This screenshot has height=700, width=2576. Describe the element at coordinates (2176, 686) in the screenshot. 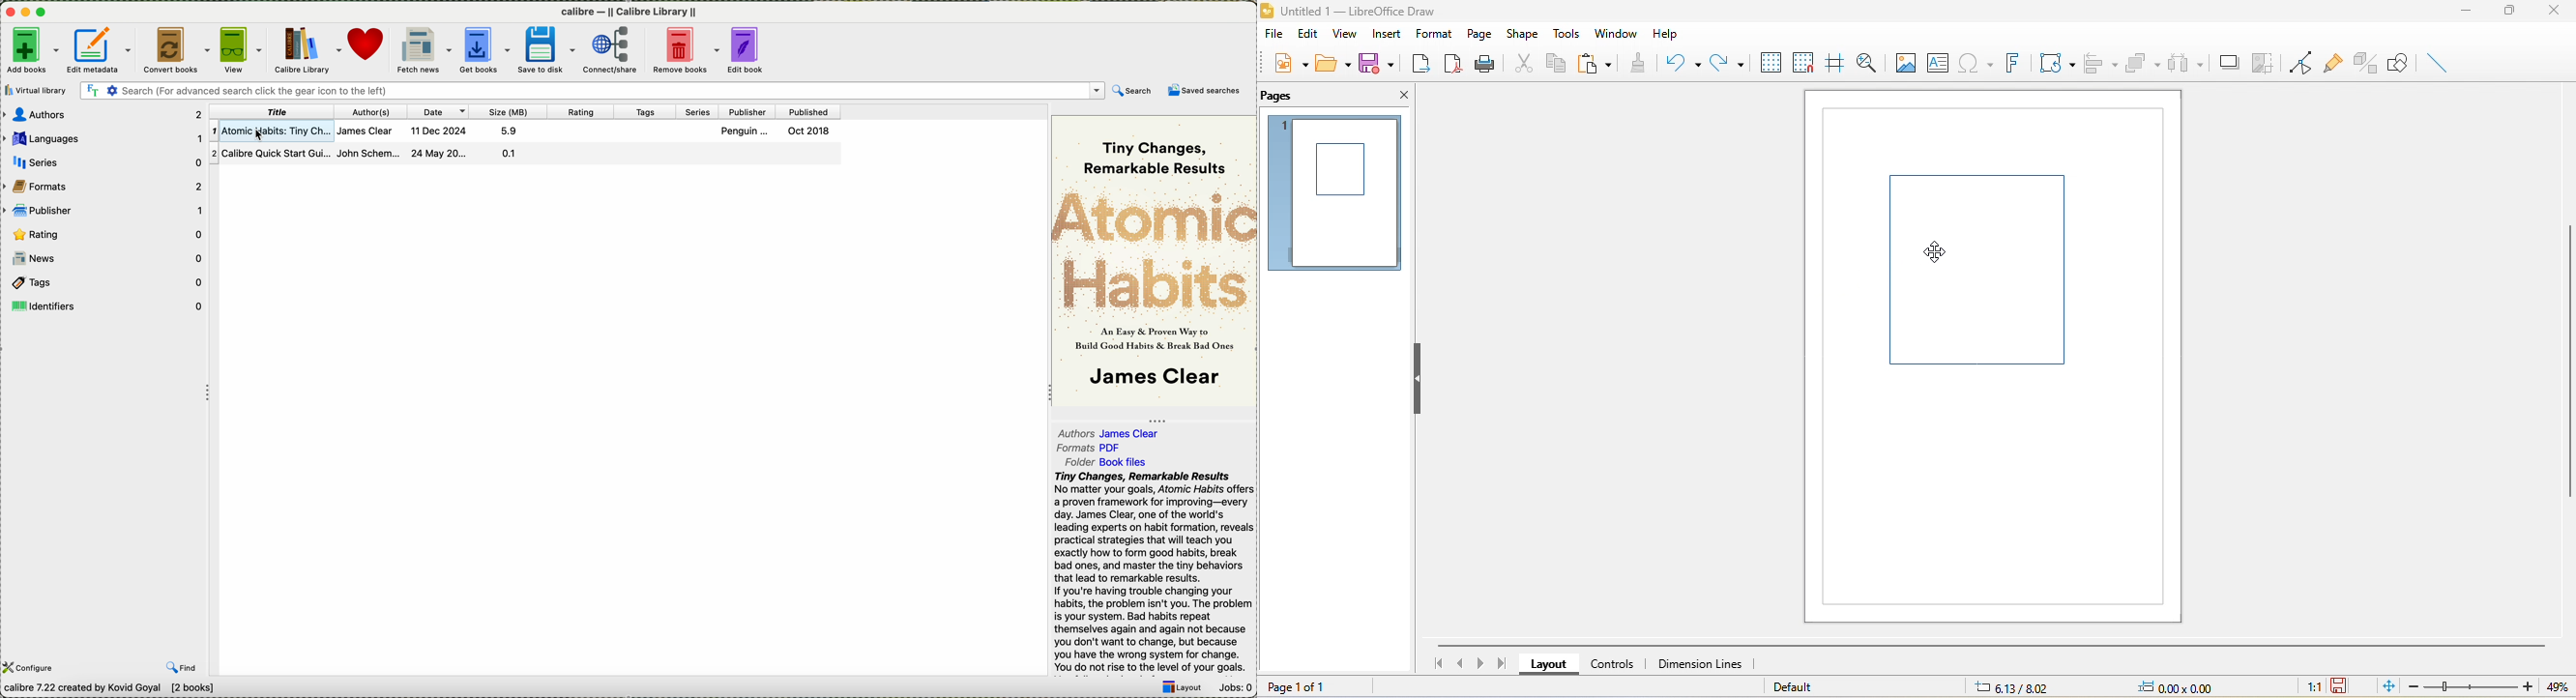

I see `0.00x0.00` at that location.